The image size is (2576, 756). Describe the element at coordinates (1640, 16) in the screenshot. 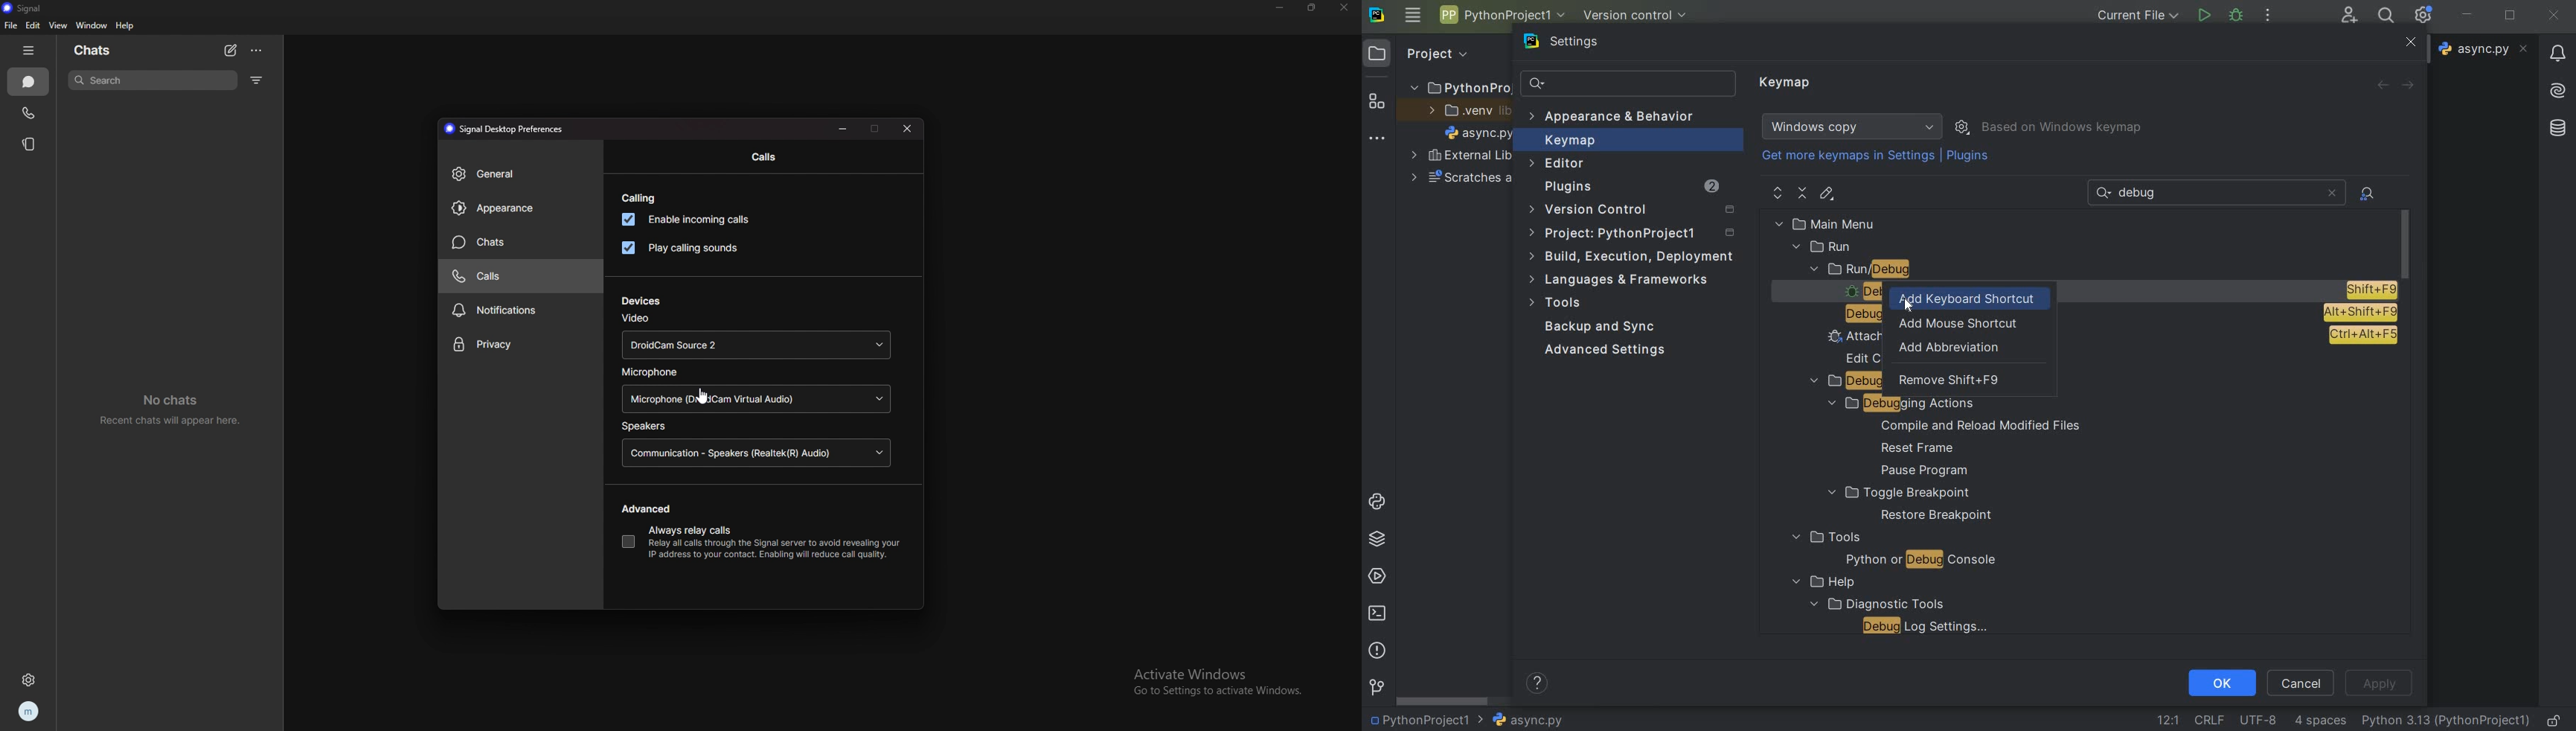

I see `version control` at that location.